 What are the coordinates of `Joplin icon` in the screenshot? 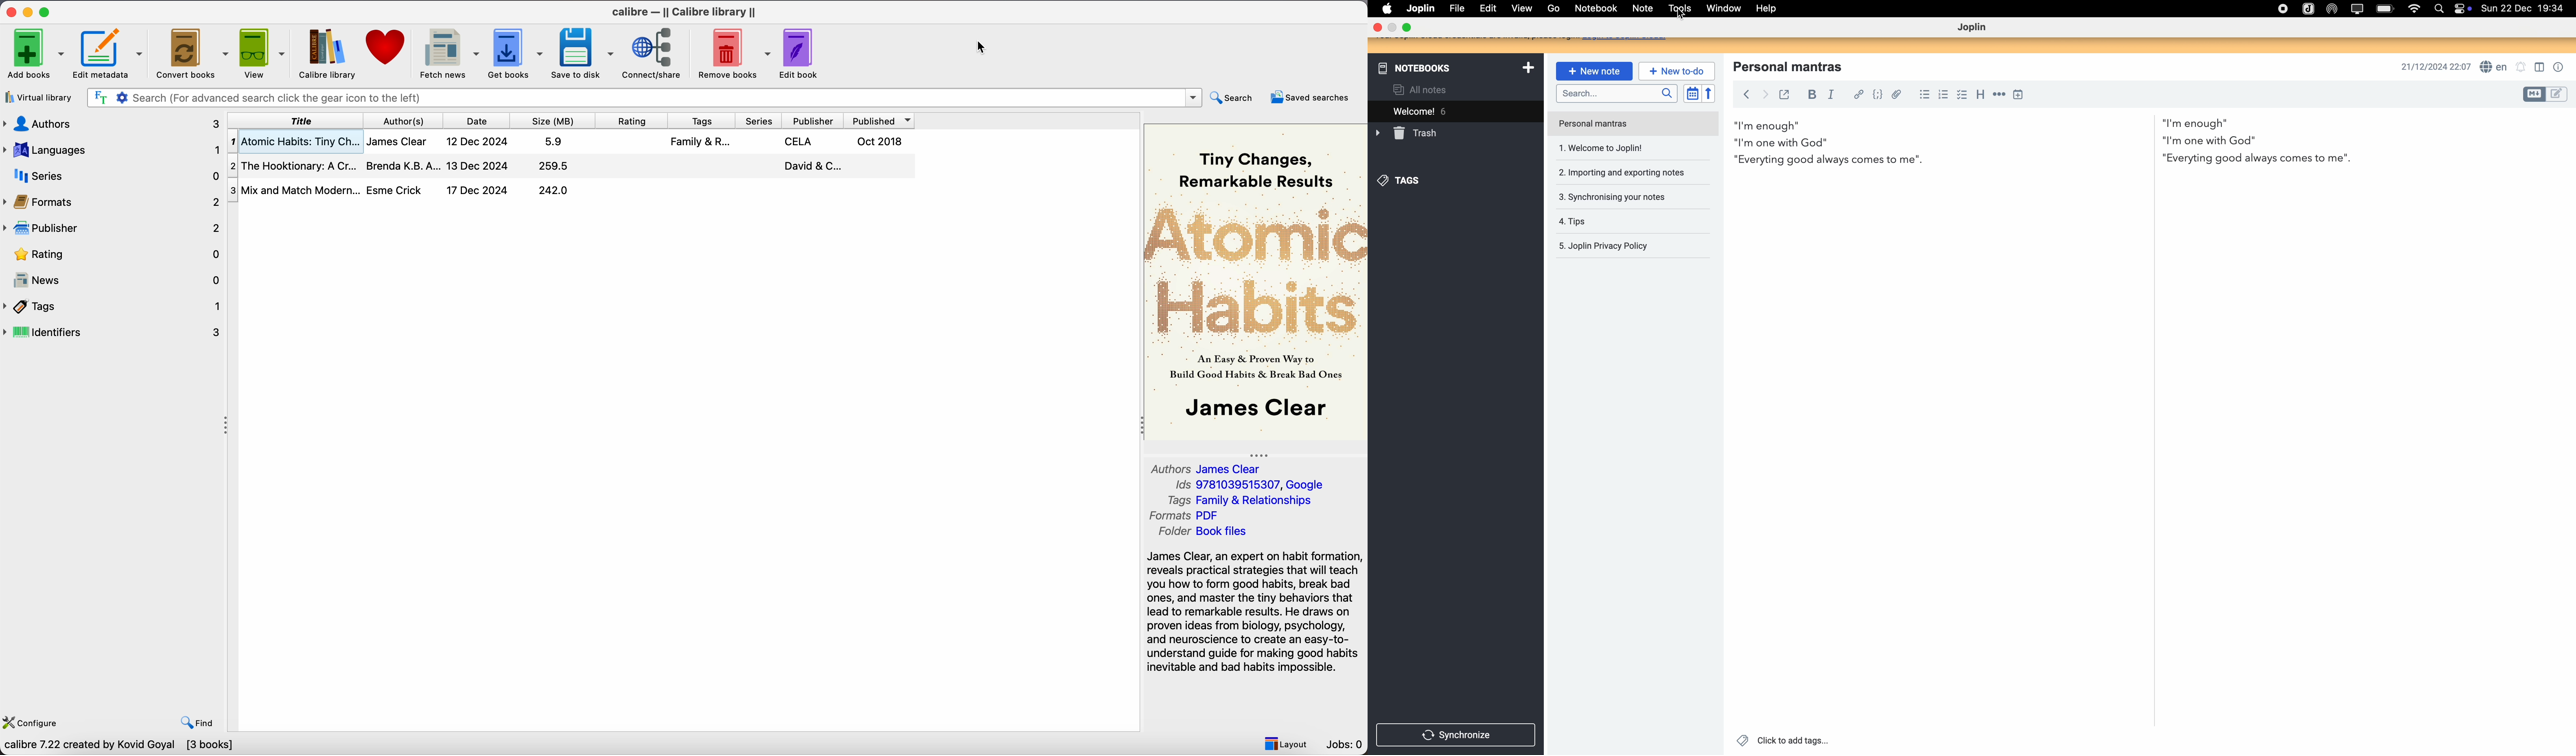 It's located at (2308, 9).